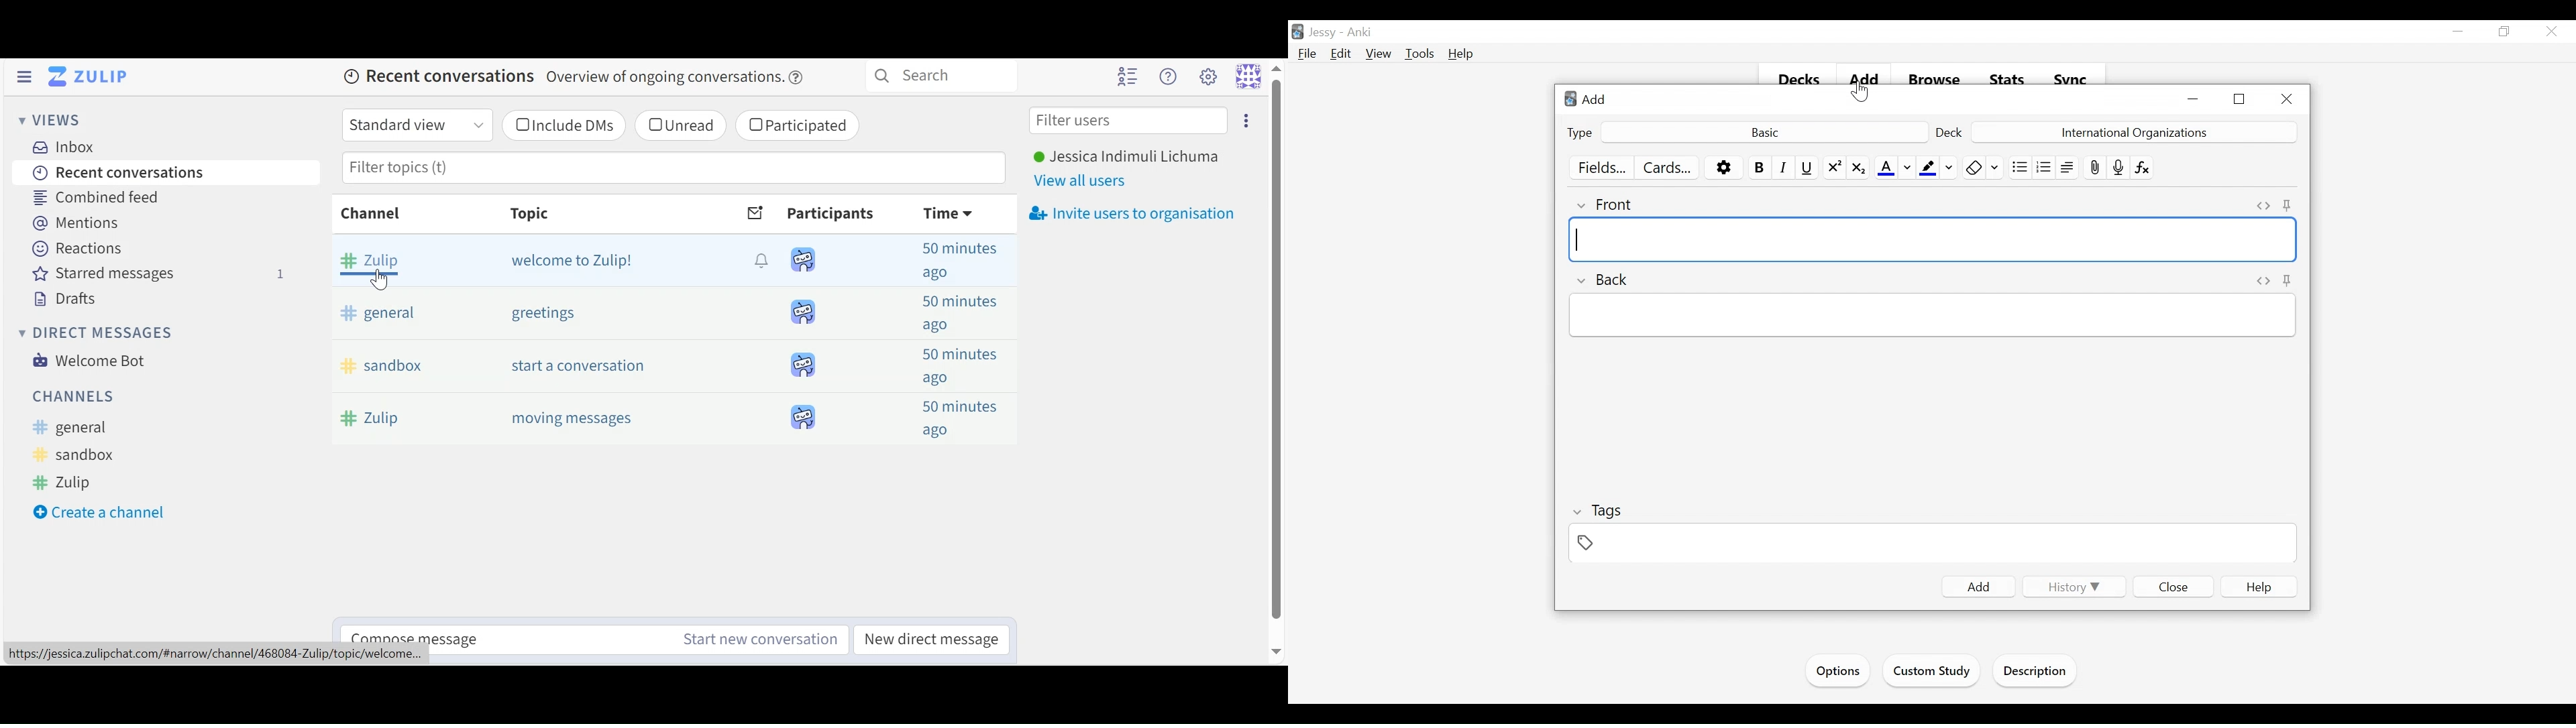 This screenshot has height=728, width=2576. What do you see at coordinates (1595, 100) in the screenshot?
I see `Add` at bounding box center [1595, 100].